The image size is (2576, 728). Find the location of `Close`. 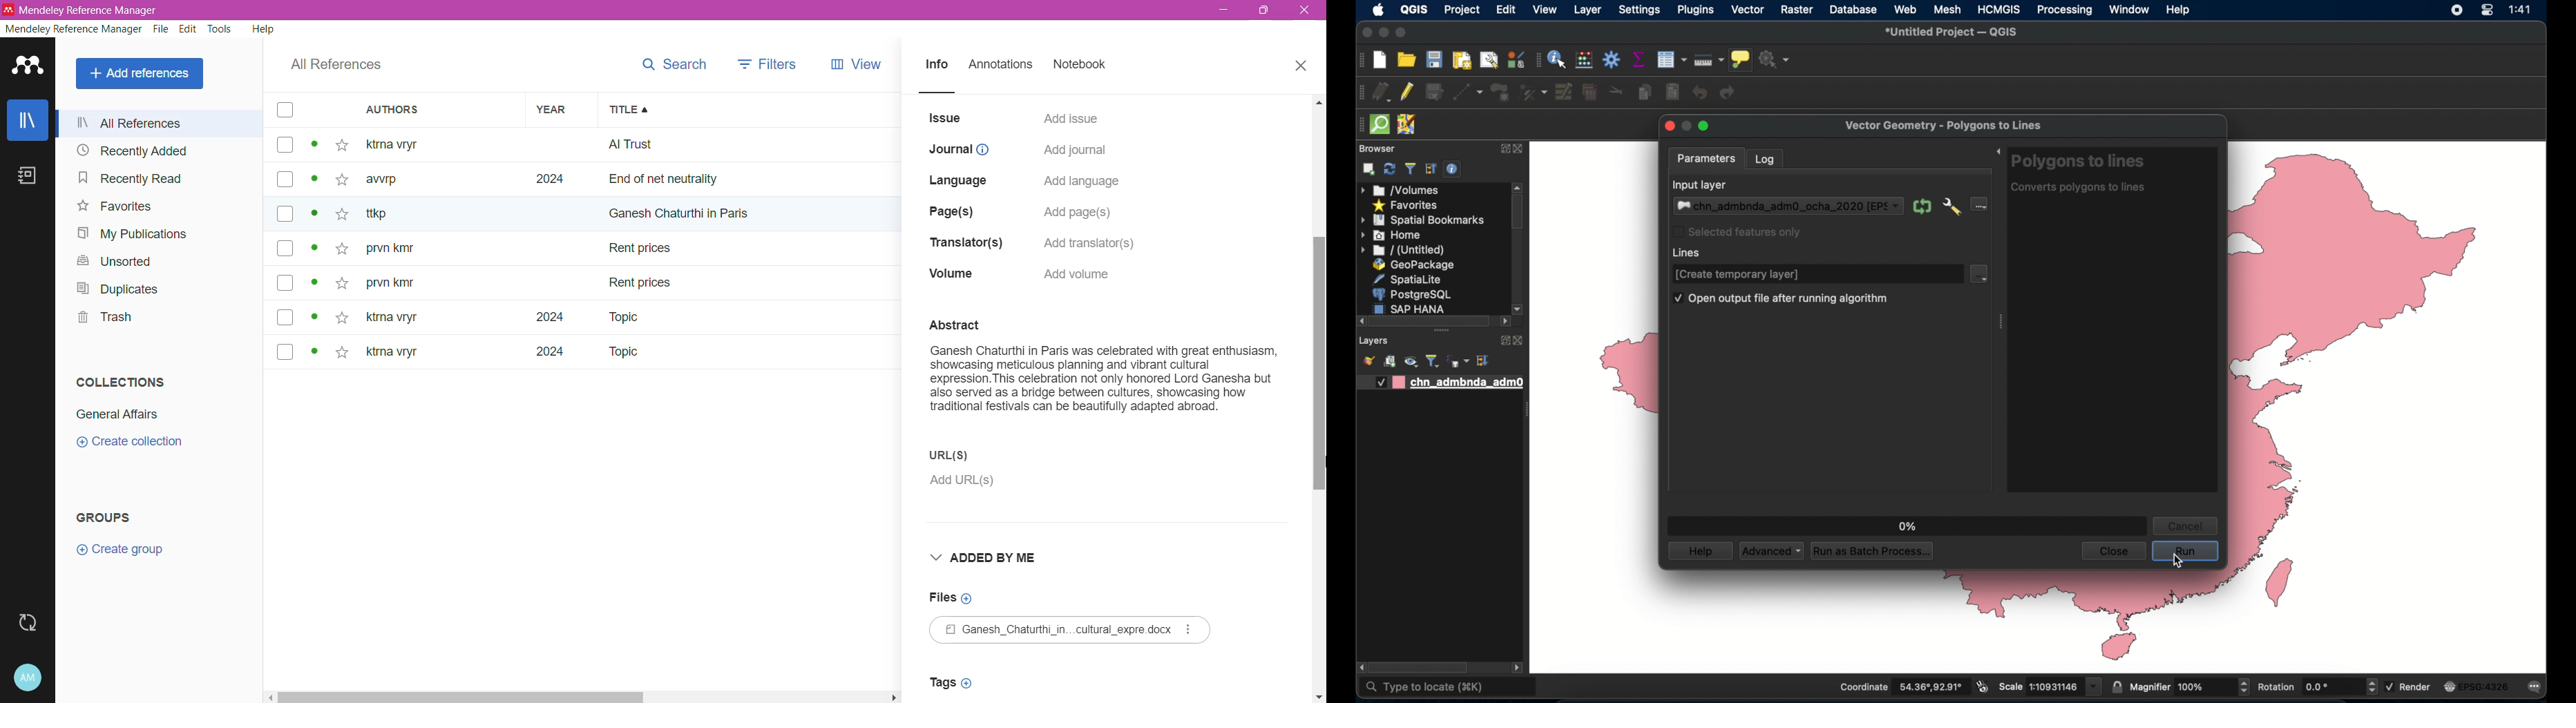

Close is located at coordinates (1301, 66).